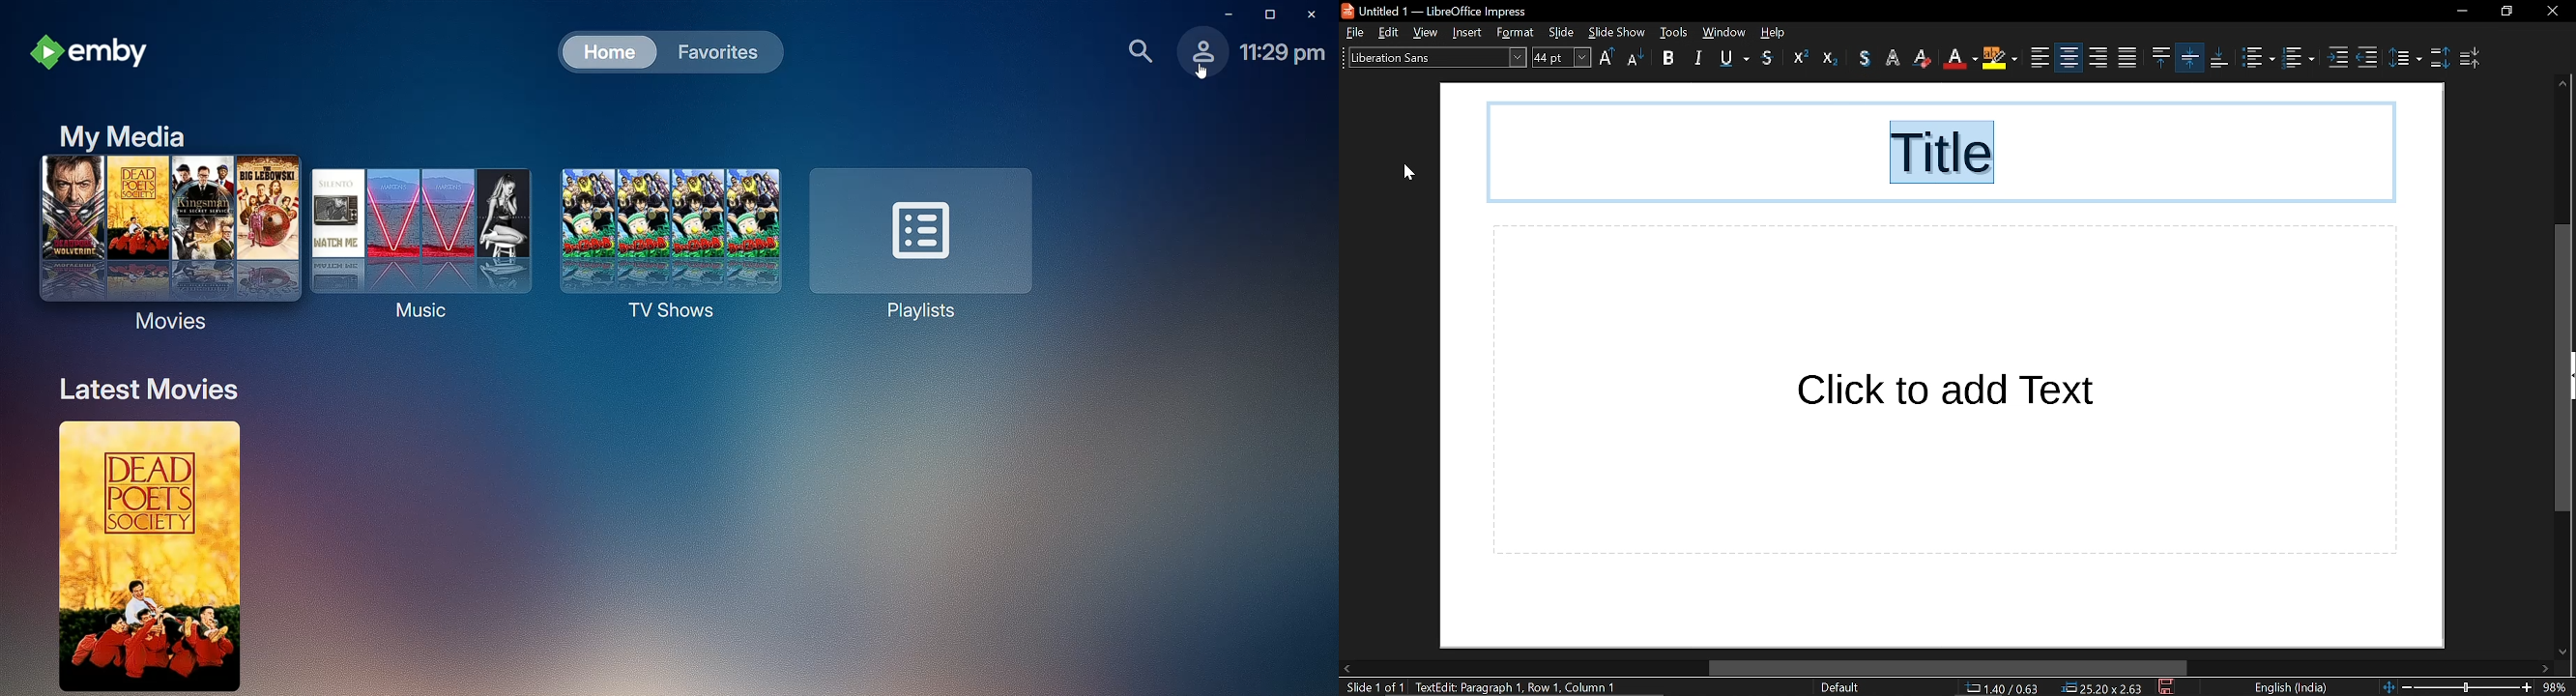 Image resolution: width=2576 pixels, height=700 pixels. I want to click on window, so click(1723, 32).